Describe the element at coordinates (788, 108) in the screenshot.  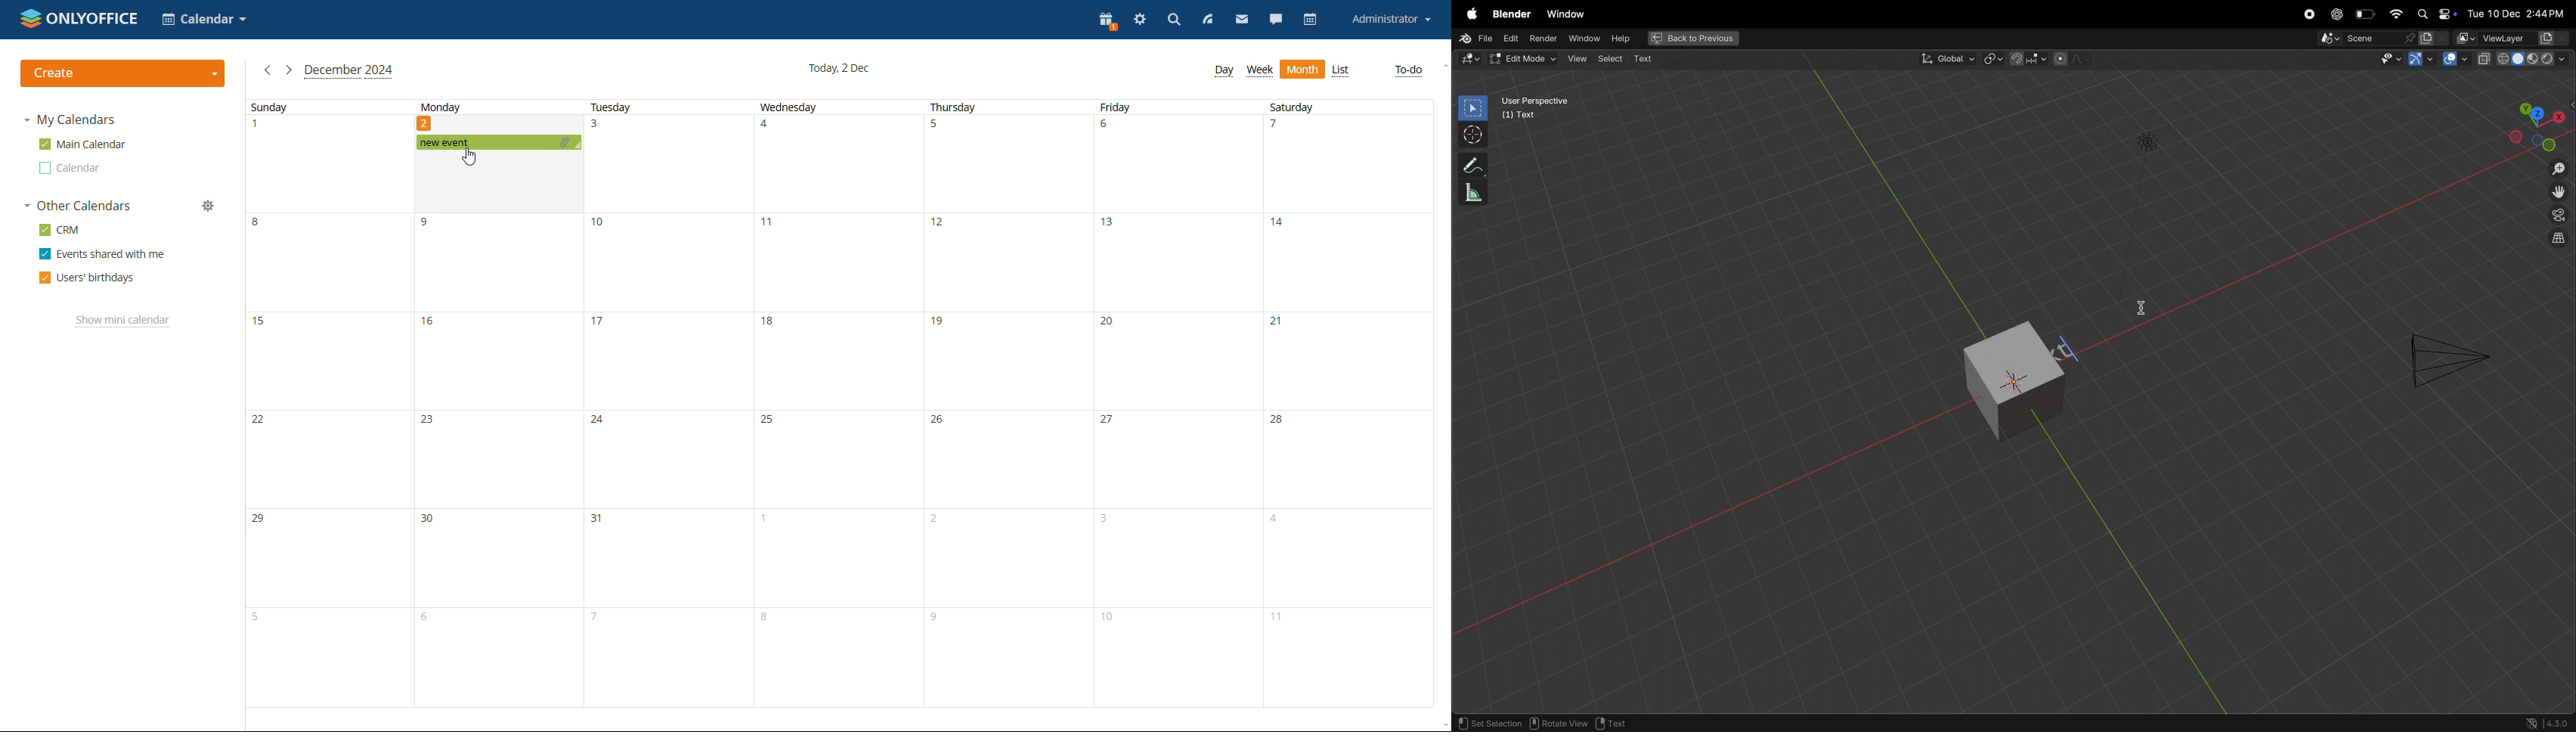
I see `Wednesday` at that location.